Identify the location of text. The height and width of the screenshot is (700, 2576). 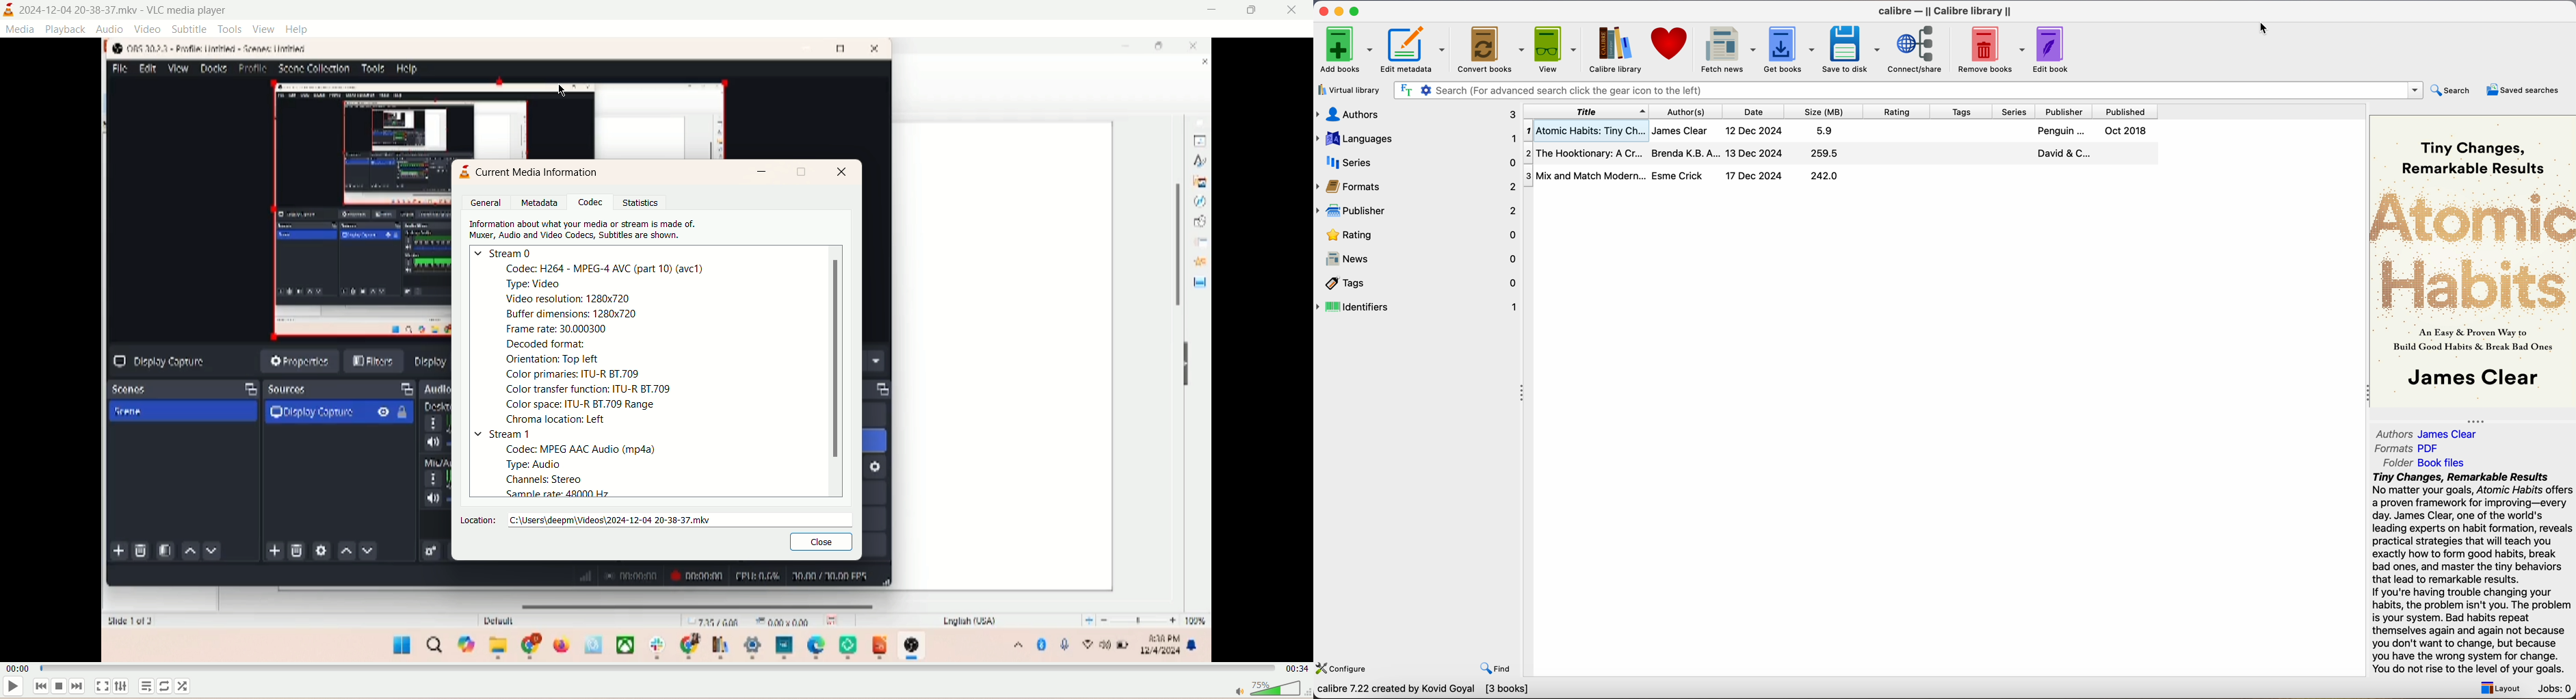
(541, 171).